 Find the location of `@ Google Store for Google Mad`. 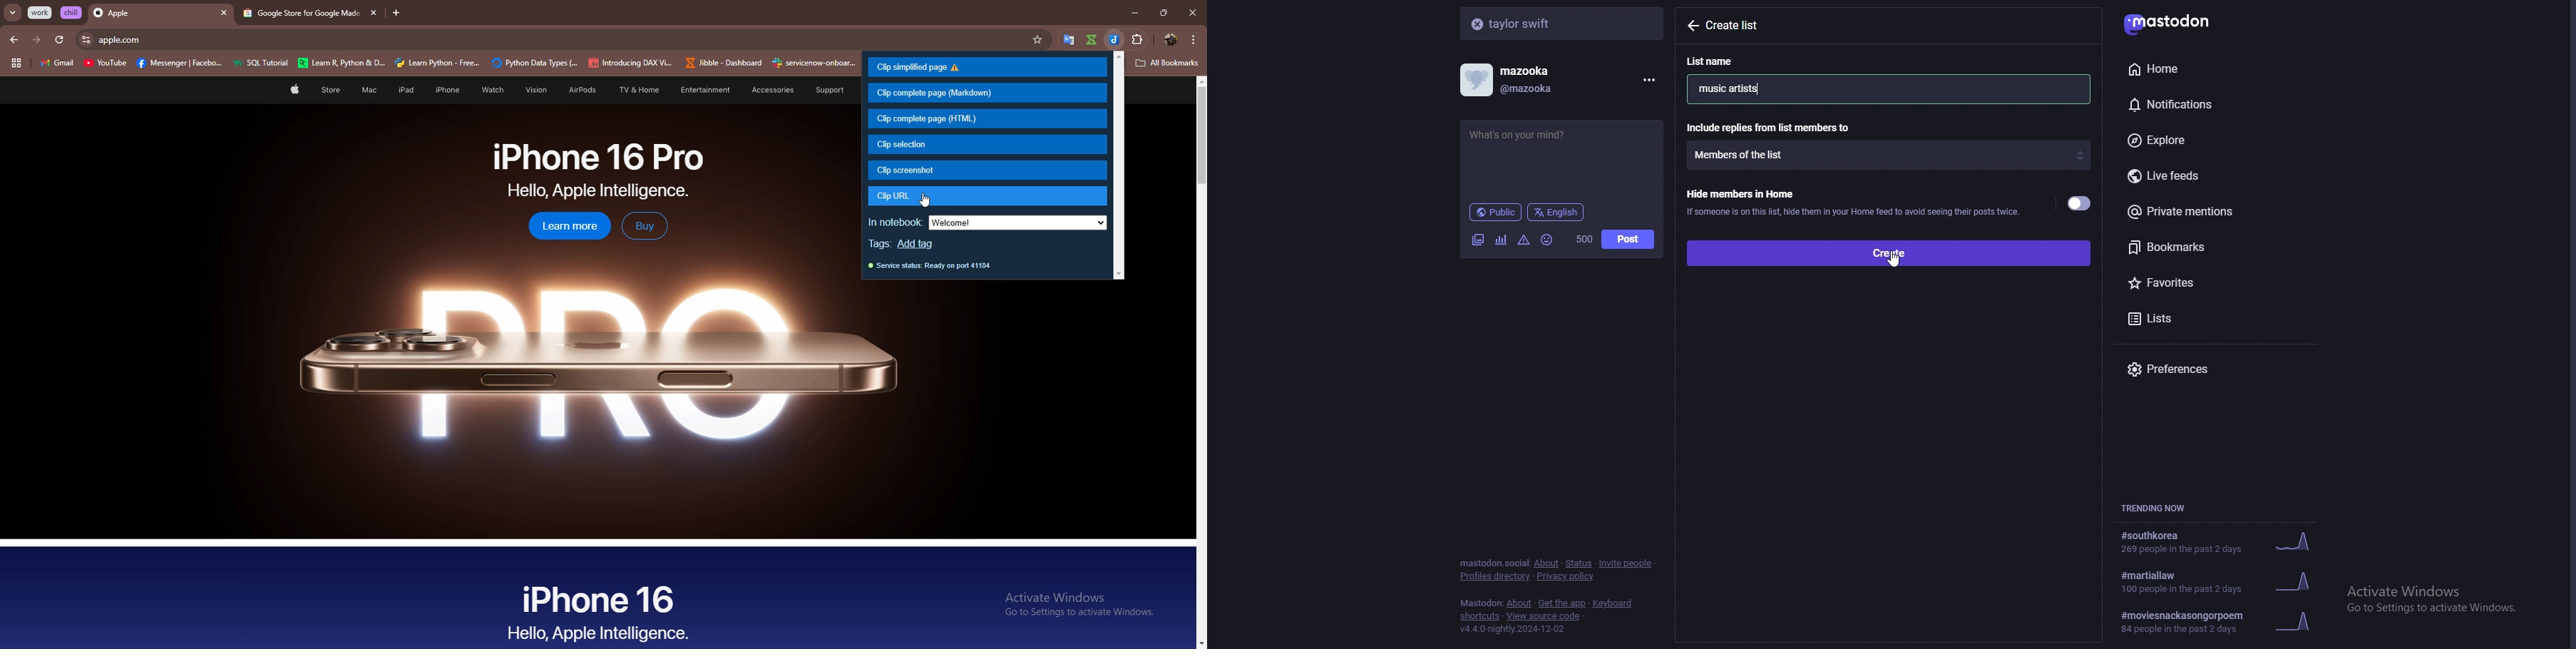

@ Google Store for Google Mad is located at coordinates (299, 14).